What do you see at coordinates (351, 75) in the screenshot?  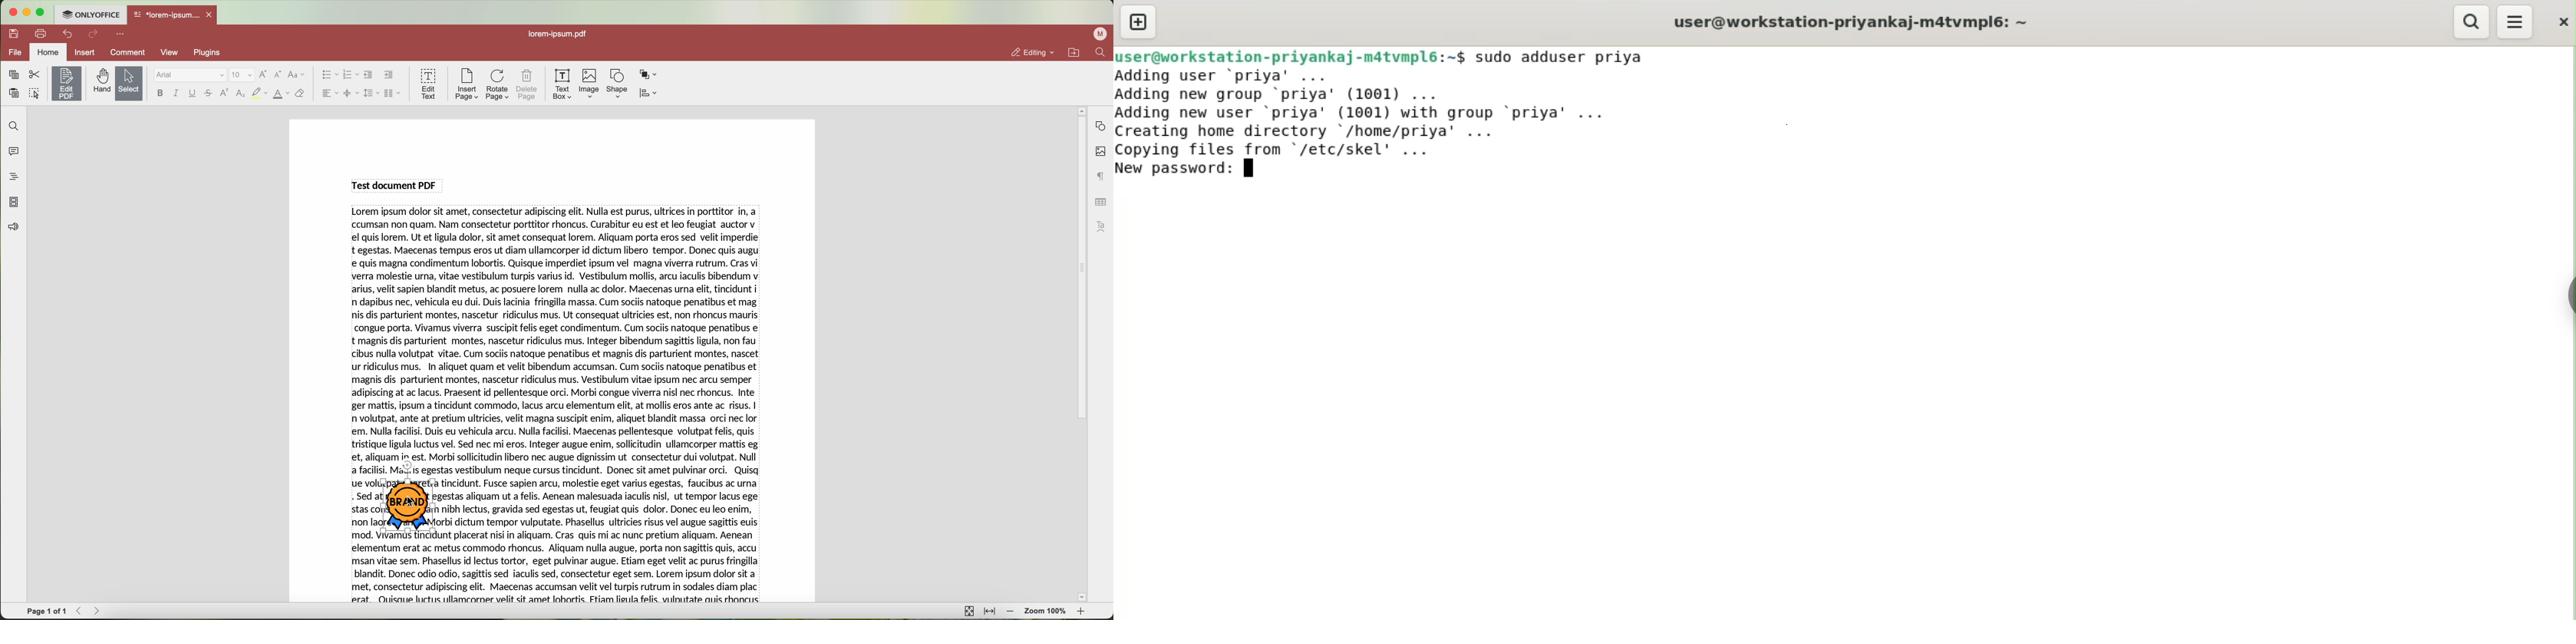 I see `numbering` at bounding box center [351, 75].